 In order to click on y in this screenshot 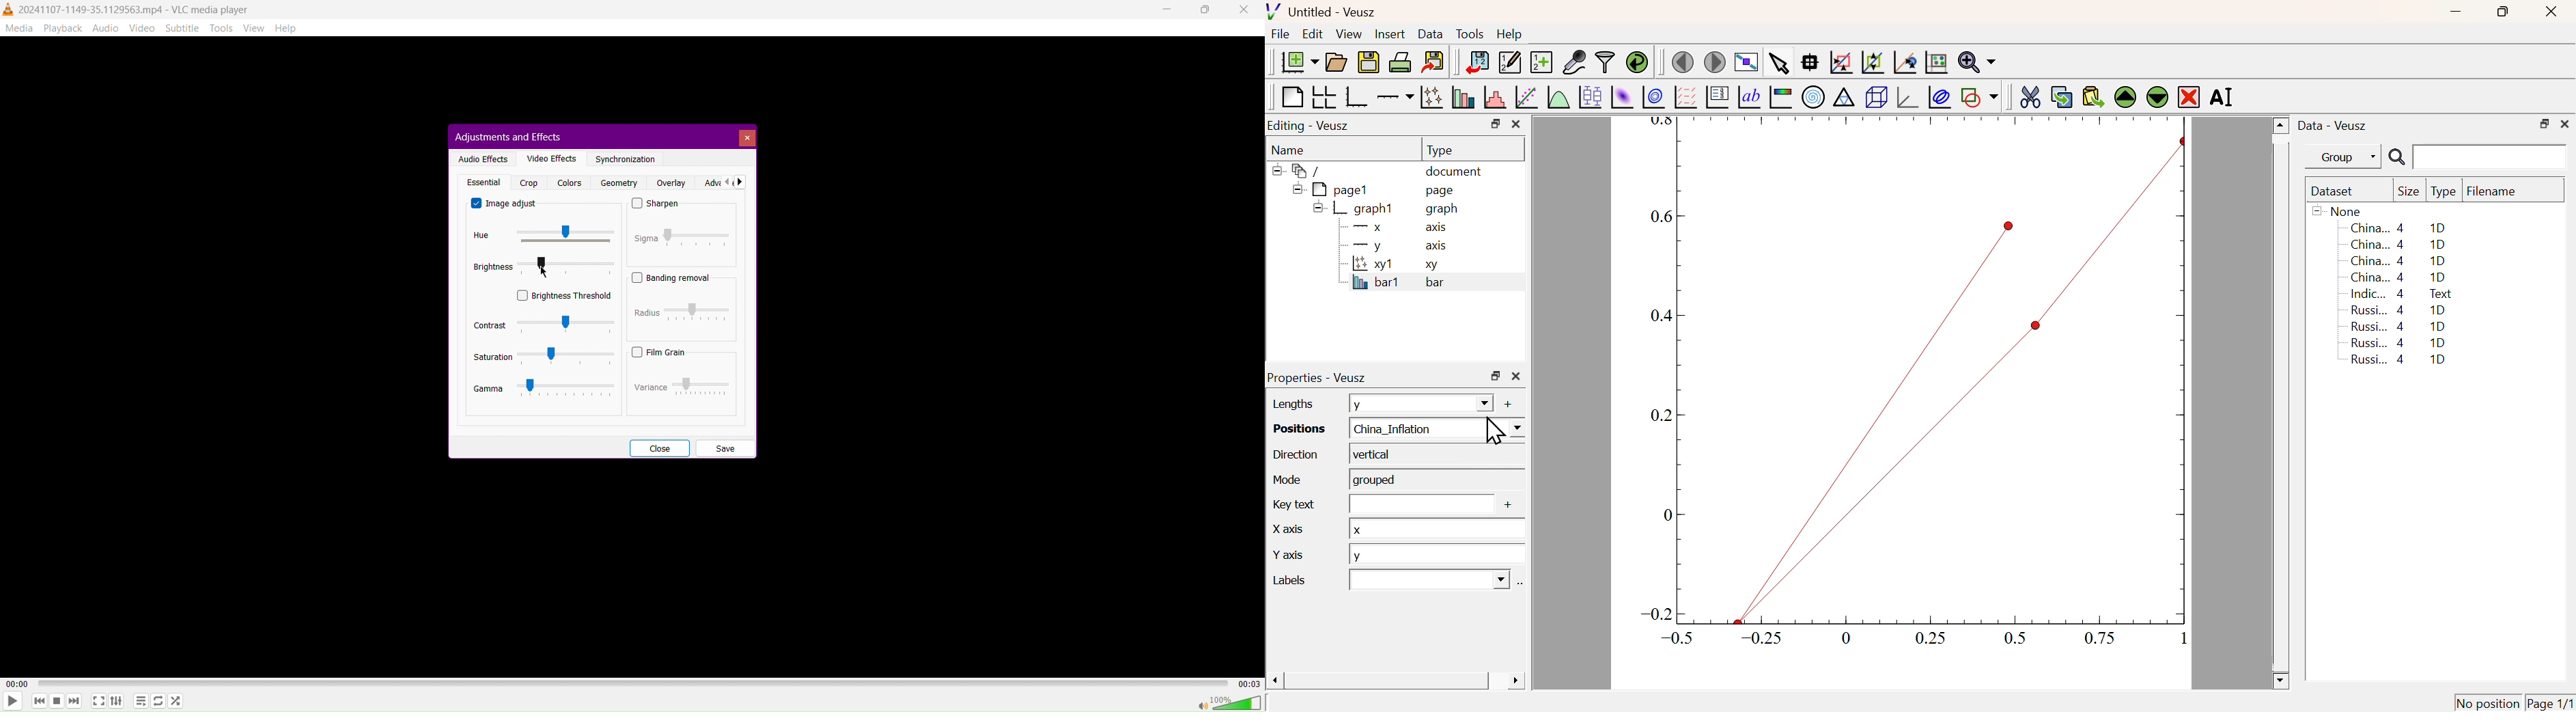, I will do `click(1414, 404)`.